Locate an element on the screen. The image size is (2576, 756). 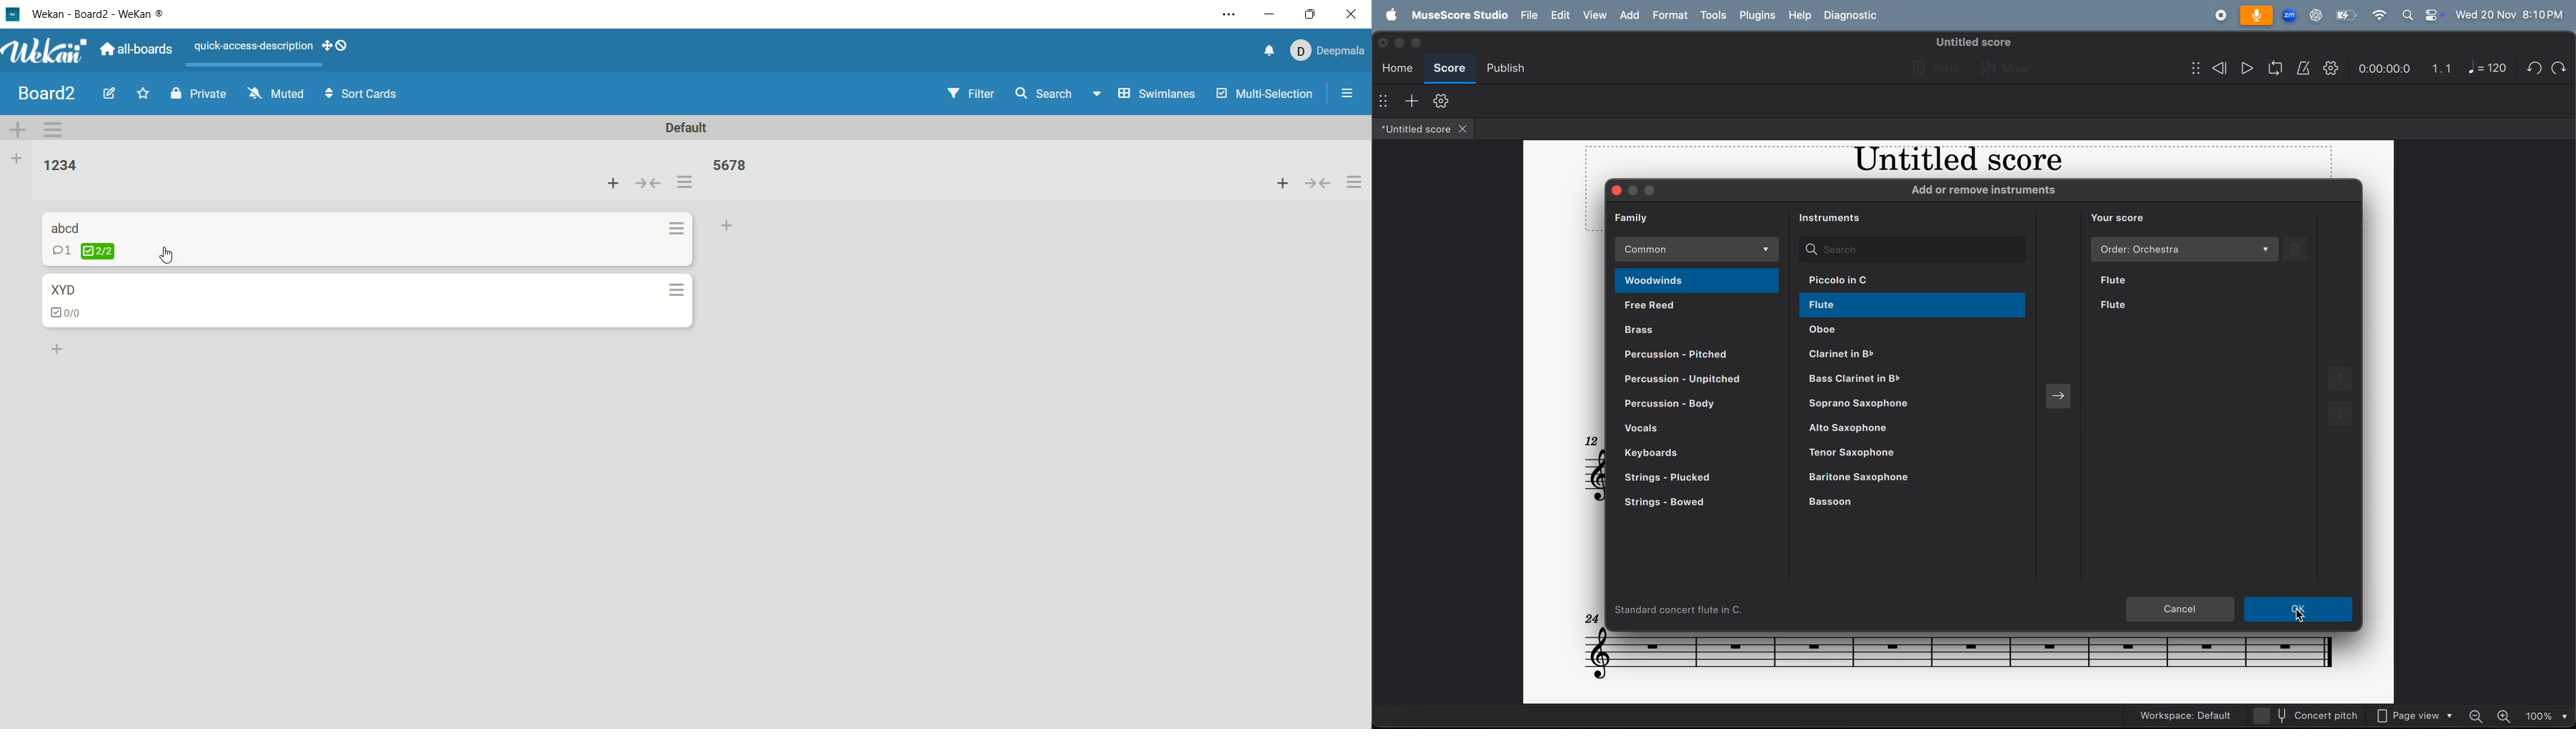
battery is located at coordinates (2346, 17).